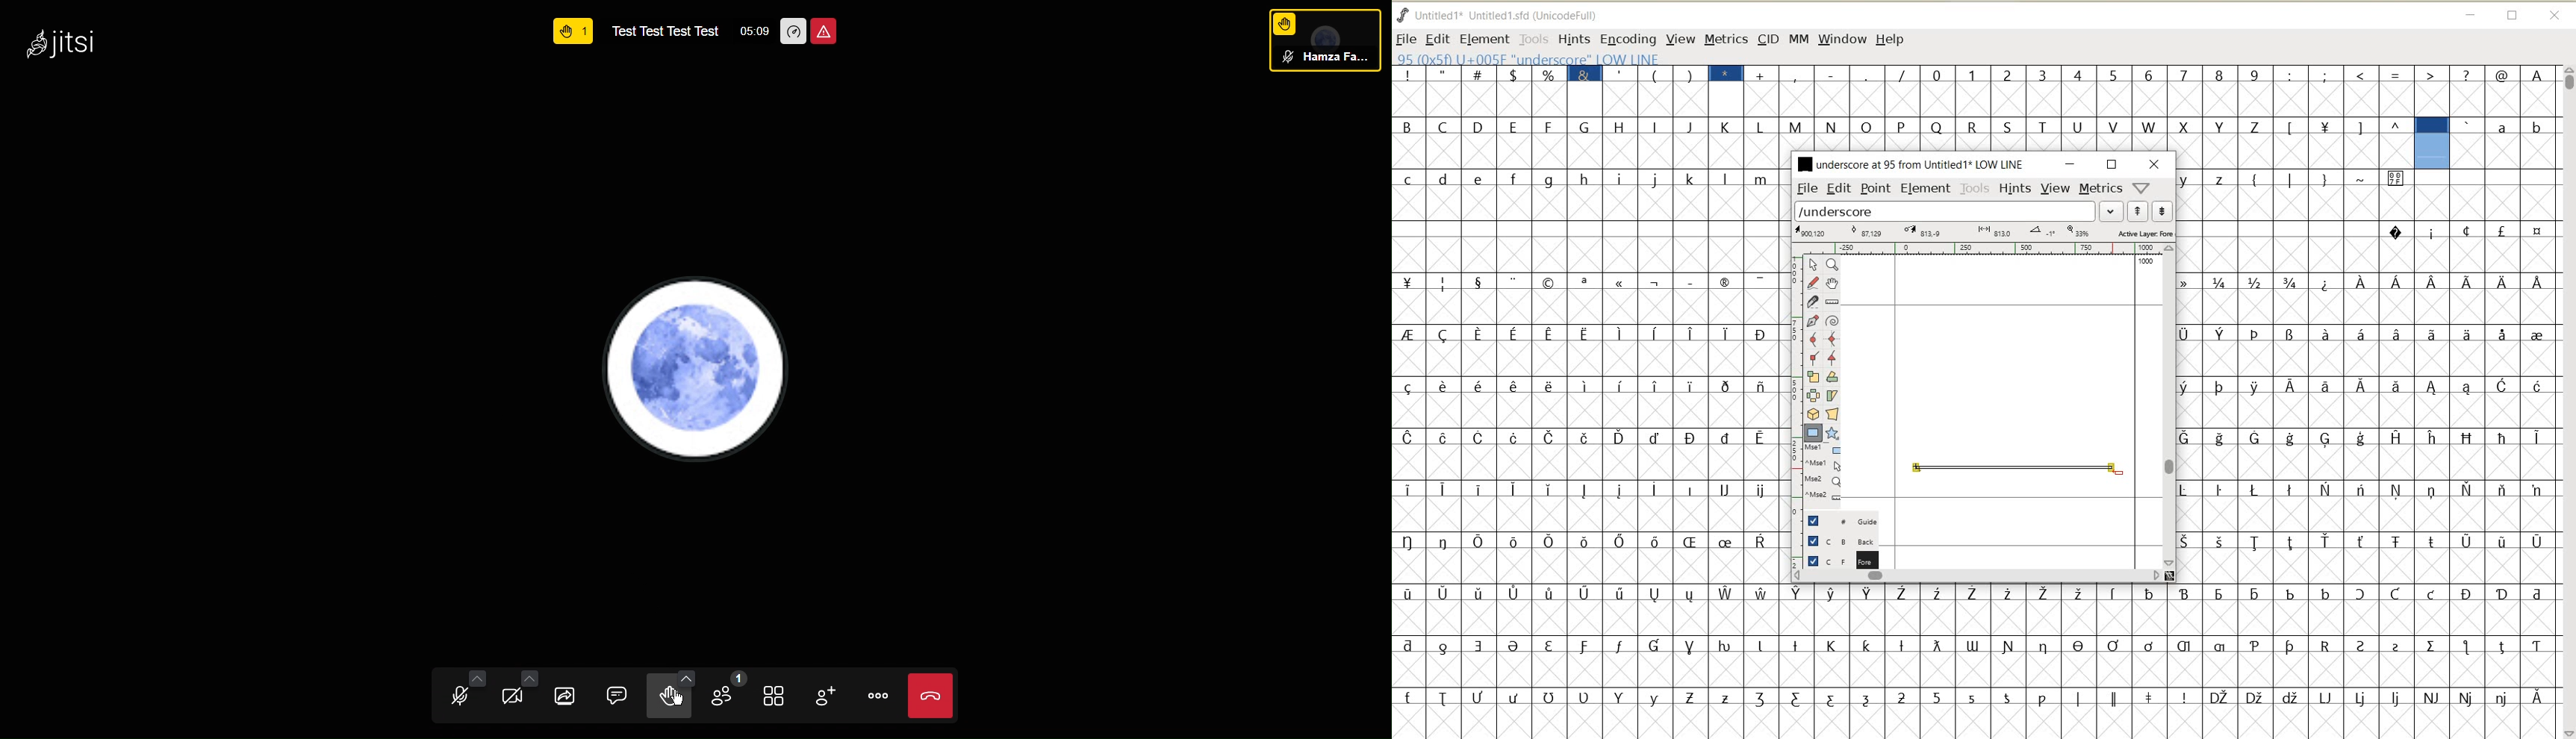  What do you see at coordinates (1833, 358) in the screenshot?
I see `Add a corner point` at bounding box center [1833, 358].